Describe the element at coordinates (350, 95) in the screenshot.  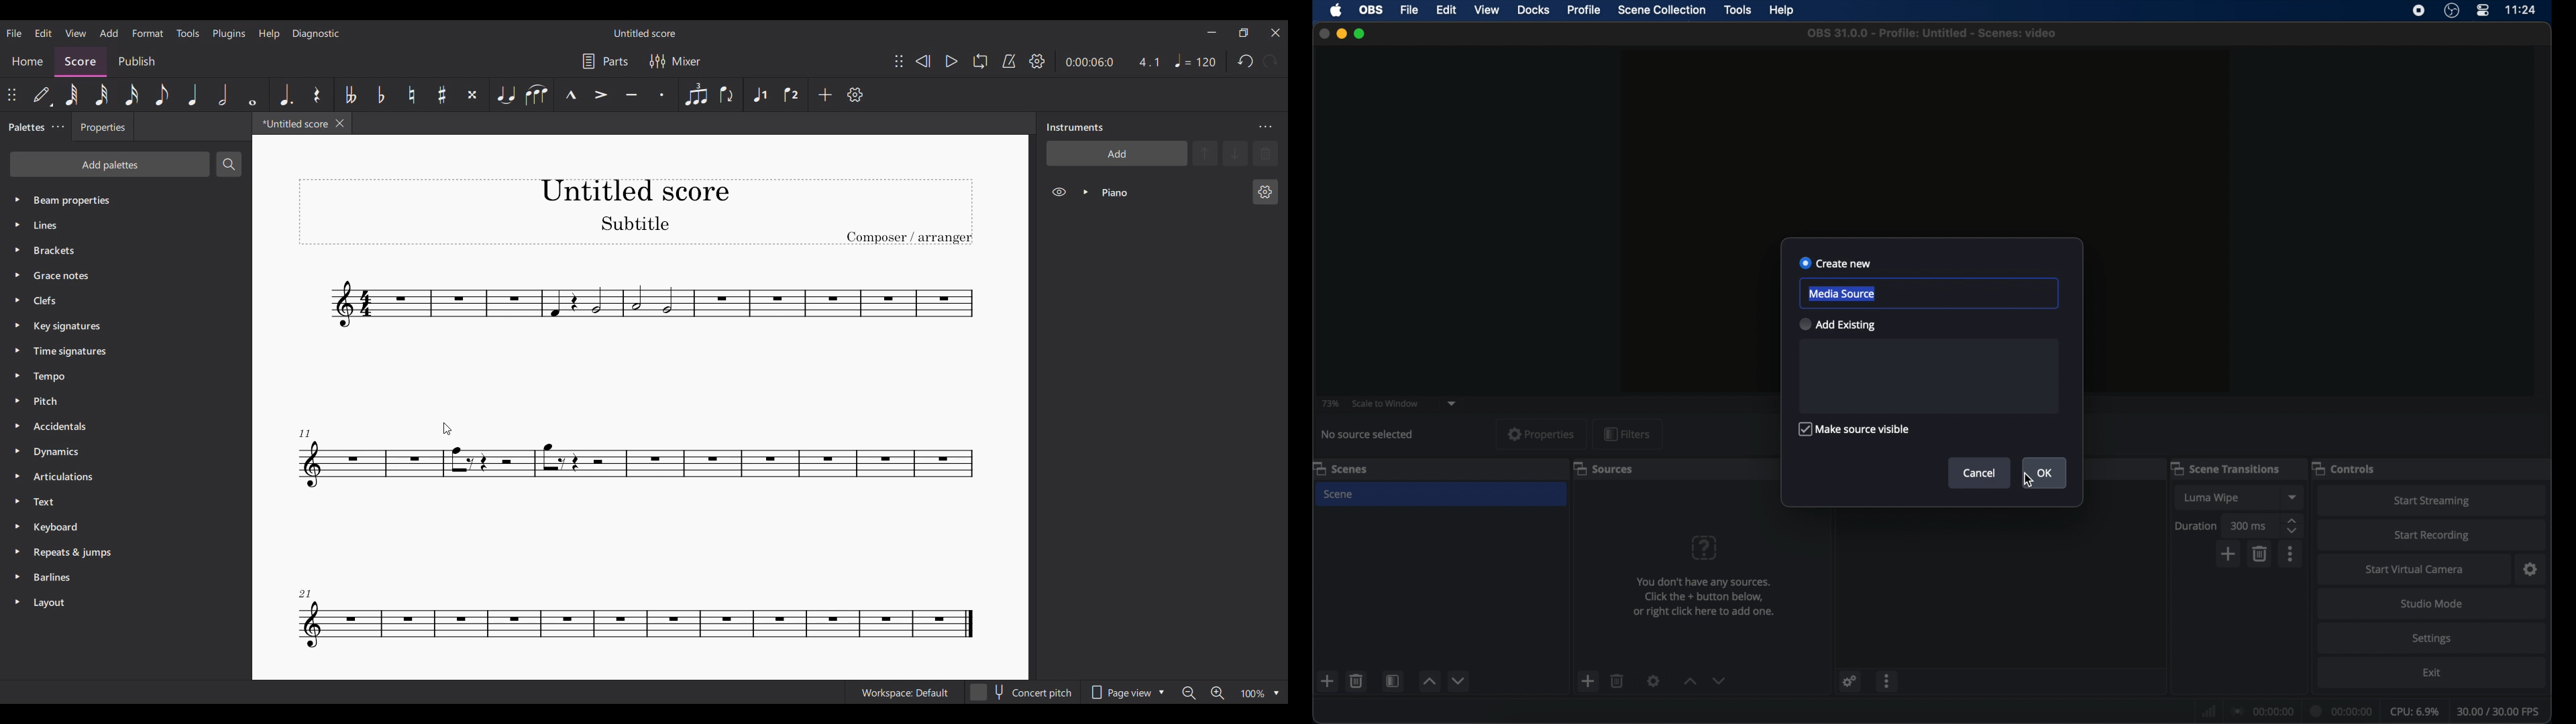
I see `Toggle double flat` at that location.